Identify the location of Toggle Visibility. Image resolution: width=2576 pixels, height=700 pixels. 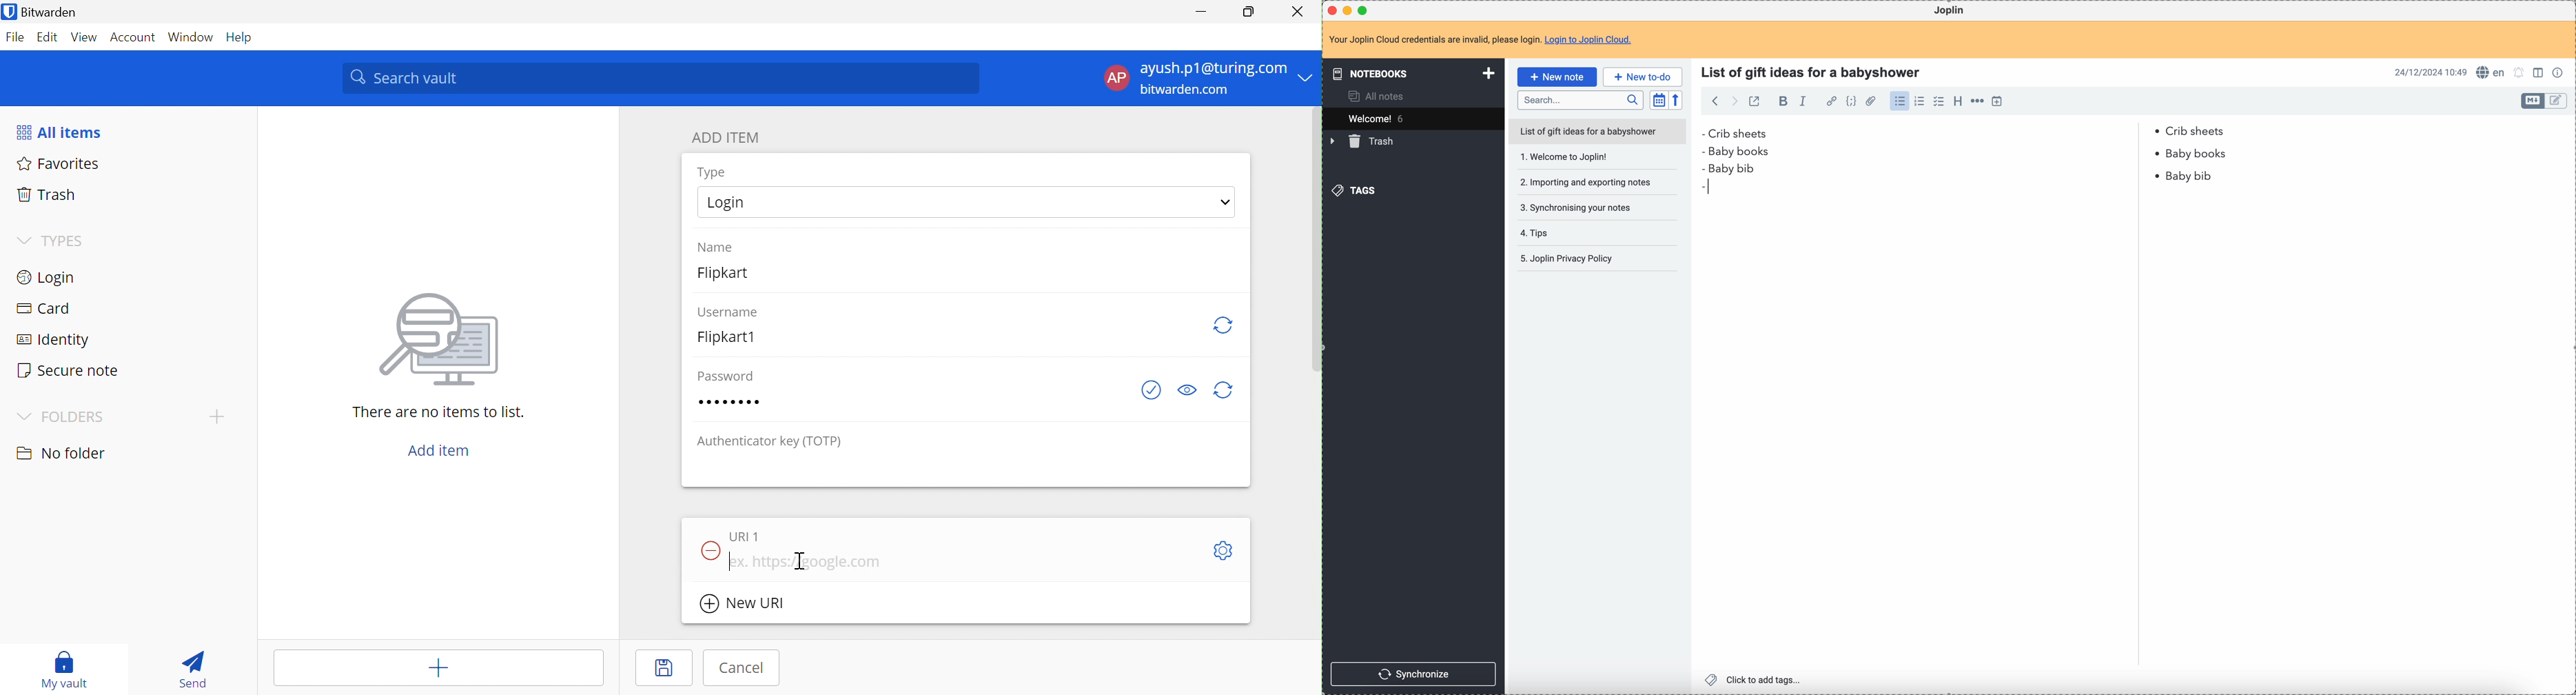
(1190, 388).